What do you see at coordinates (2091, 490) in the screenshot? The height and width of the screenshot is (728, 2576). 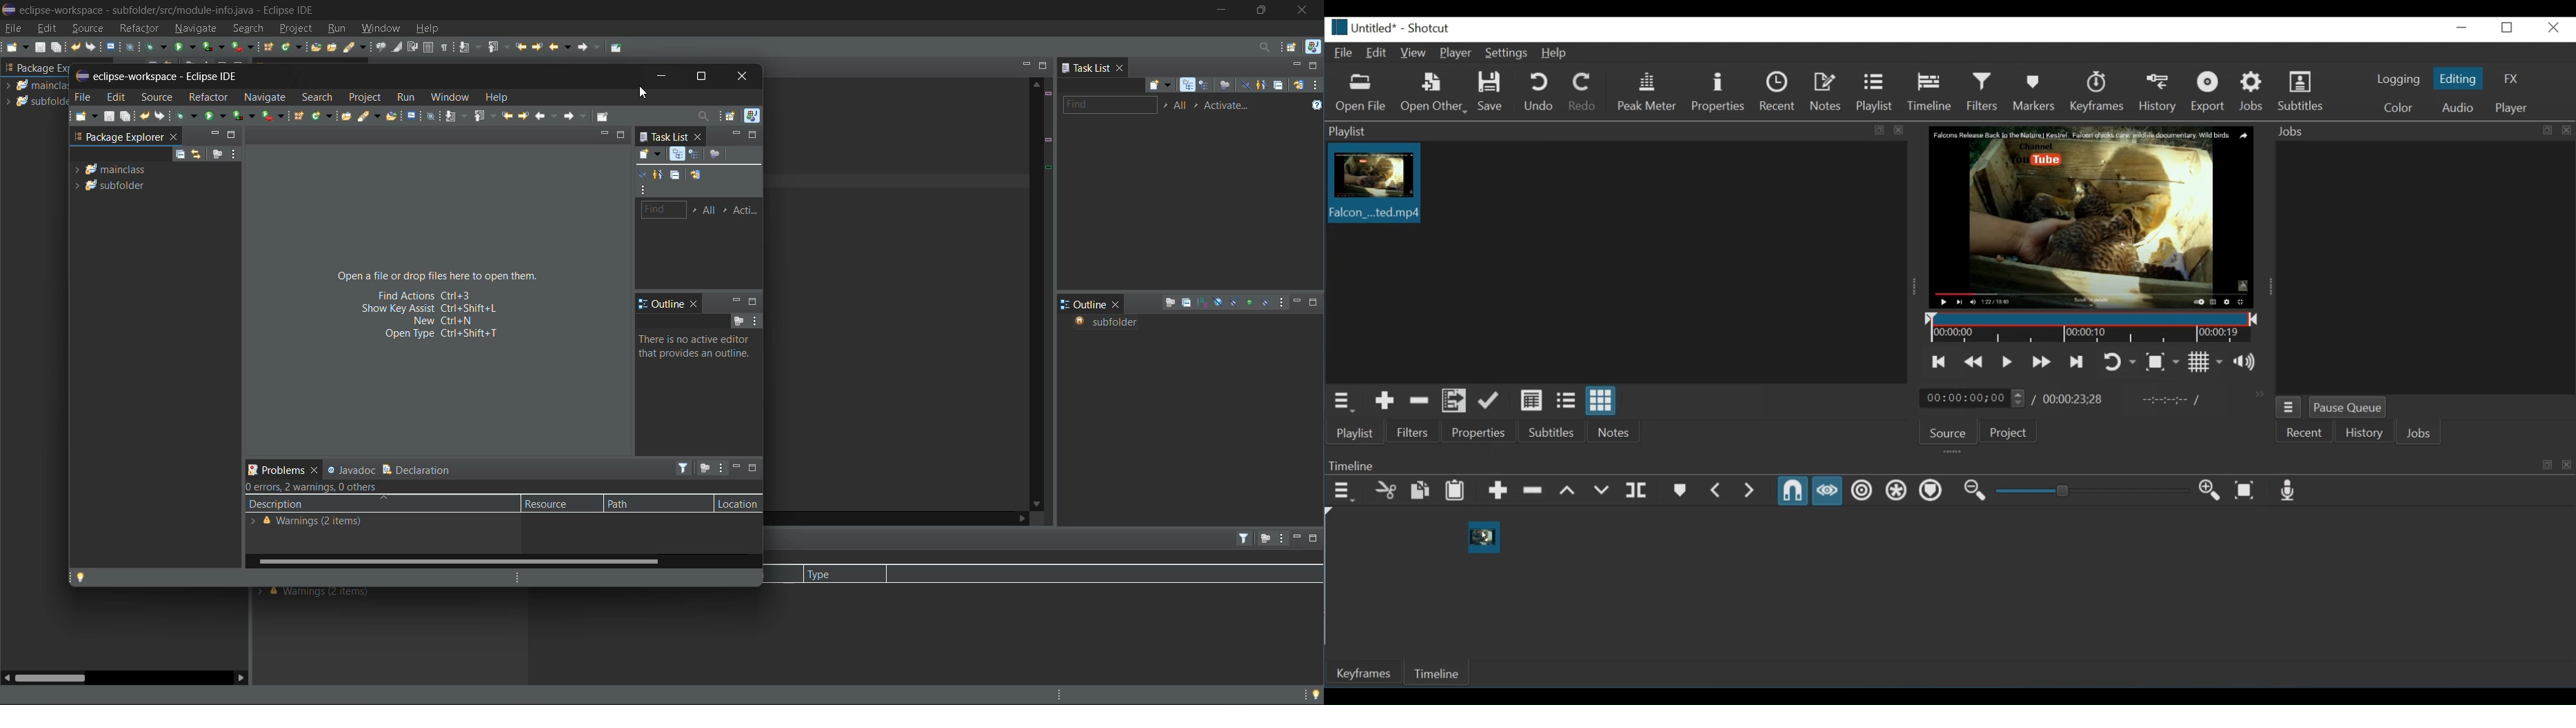 I see `Adjust Zoom timeline` at bounding box center [2091, 490].